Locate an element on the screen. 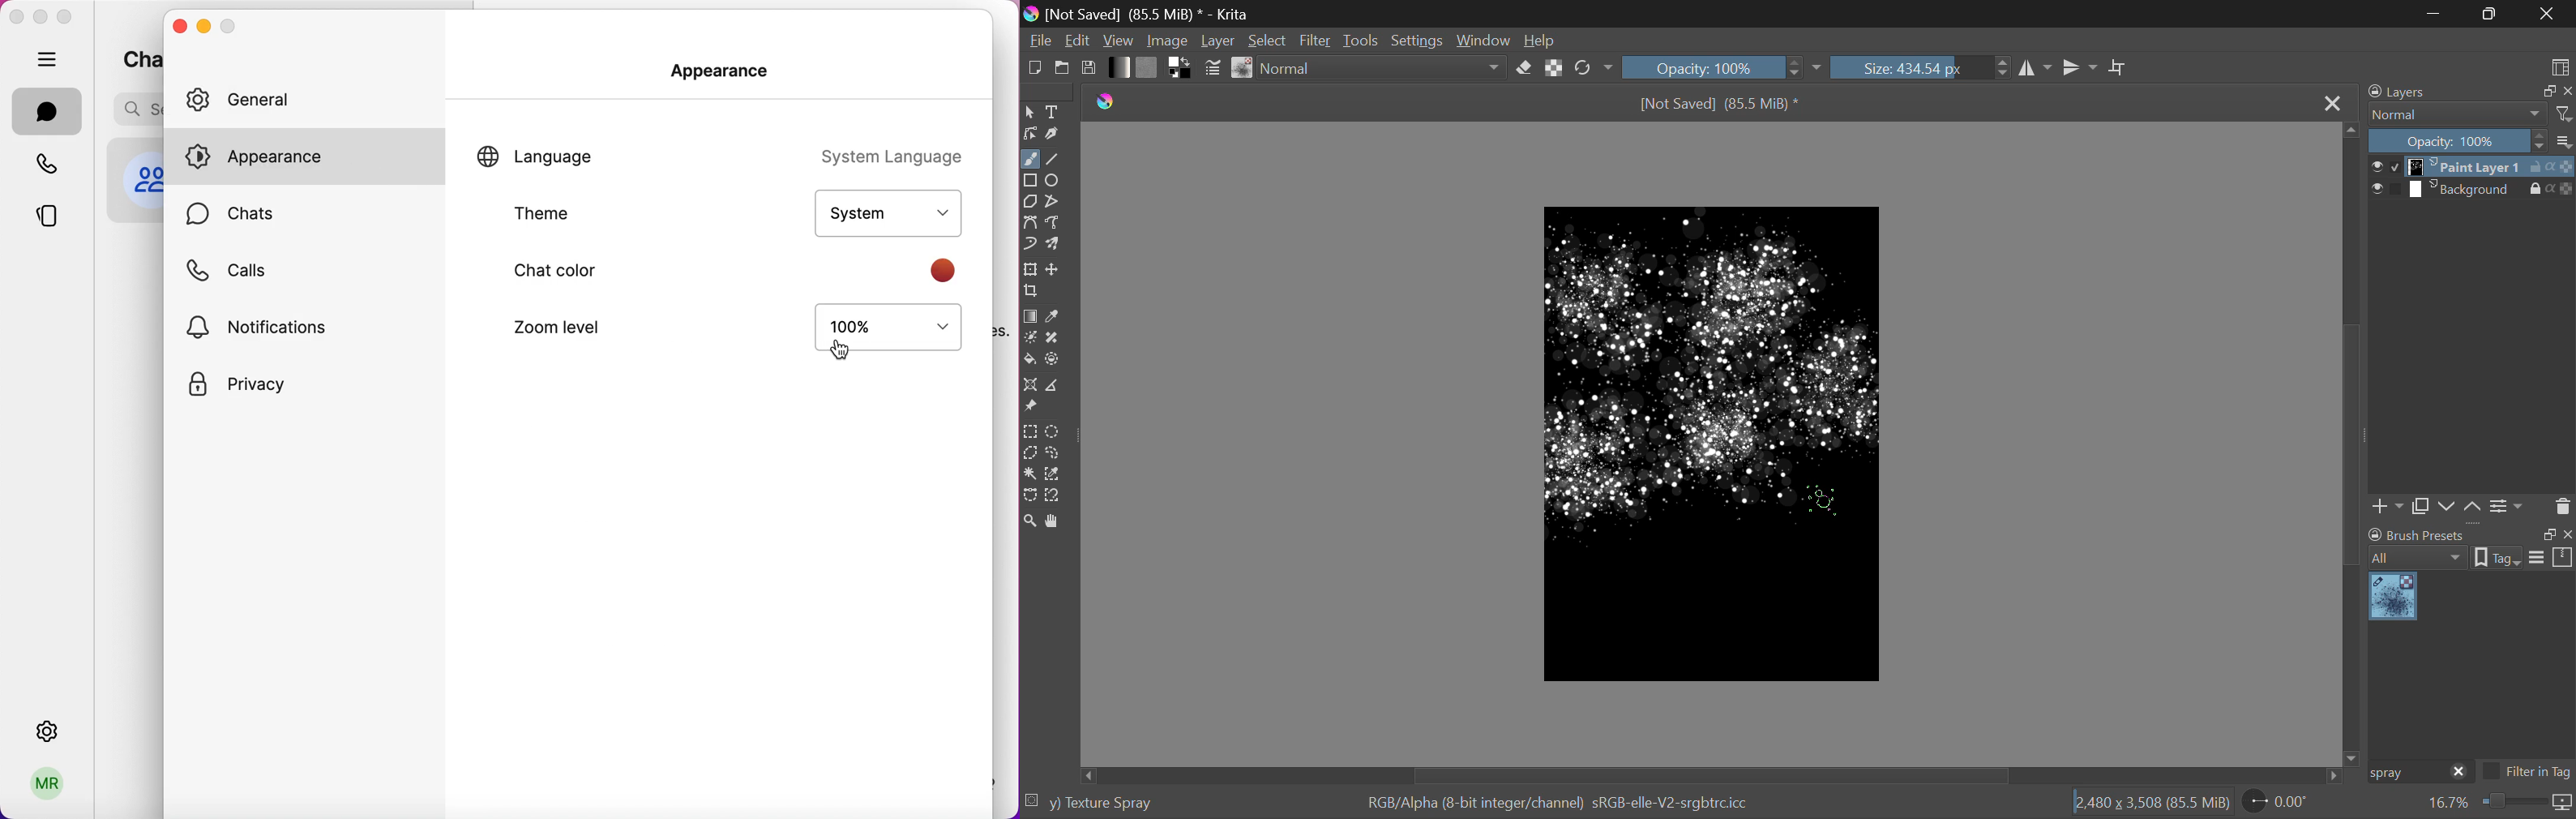 The image size is (2576, 840). restore is located at coordinates (2546, 92).